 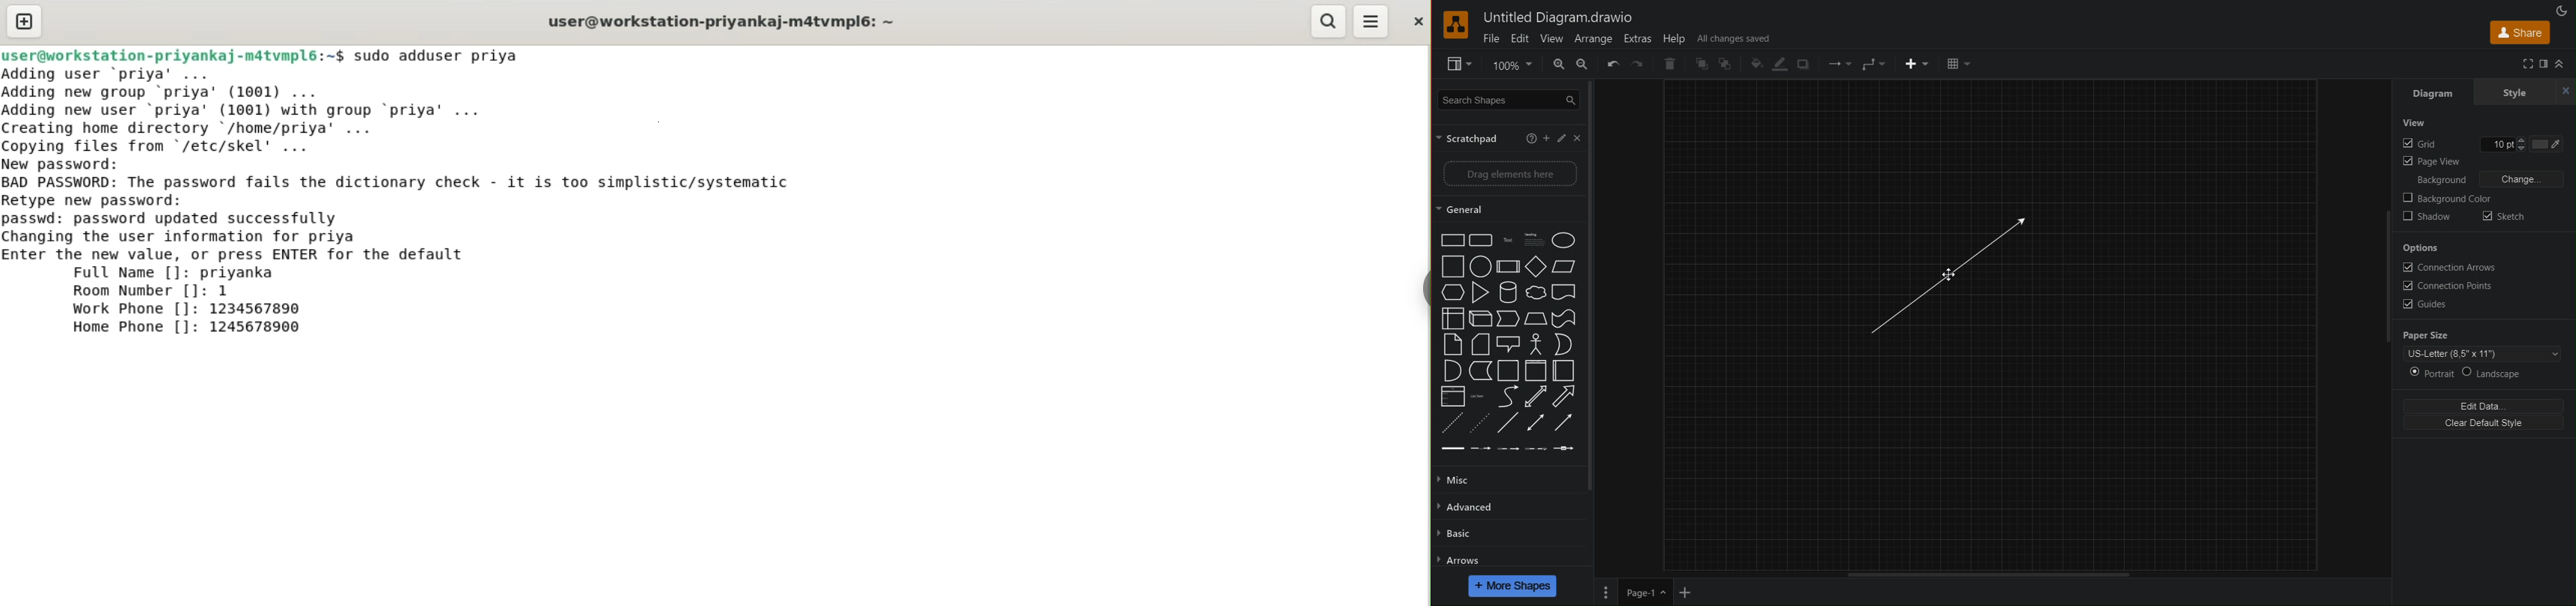 I want to click on Untitled Diagram.drawio, so click(x=1558, y=18).